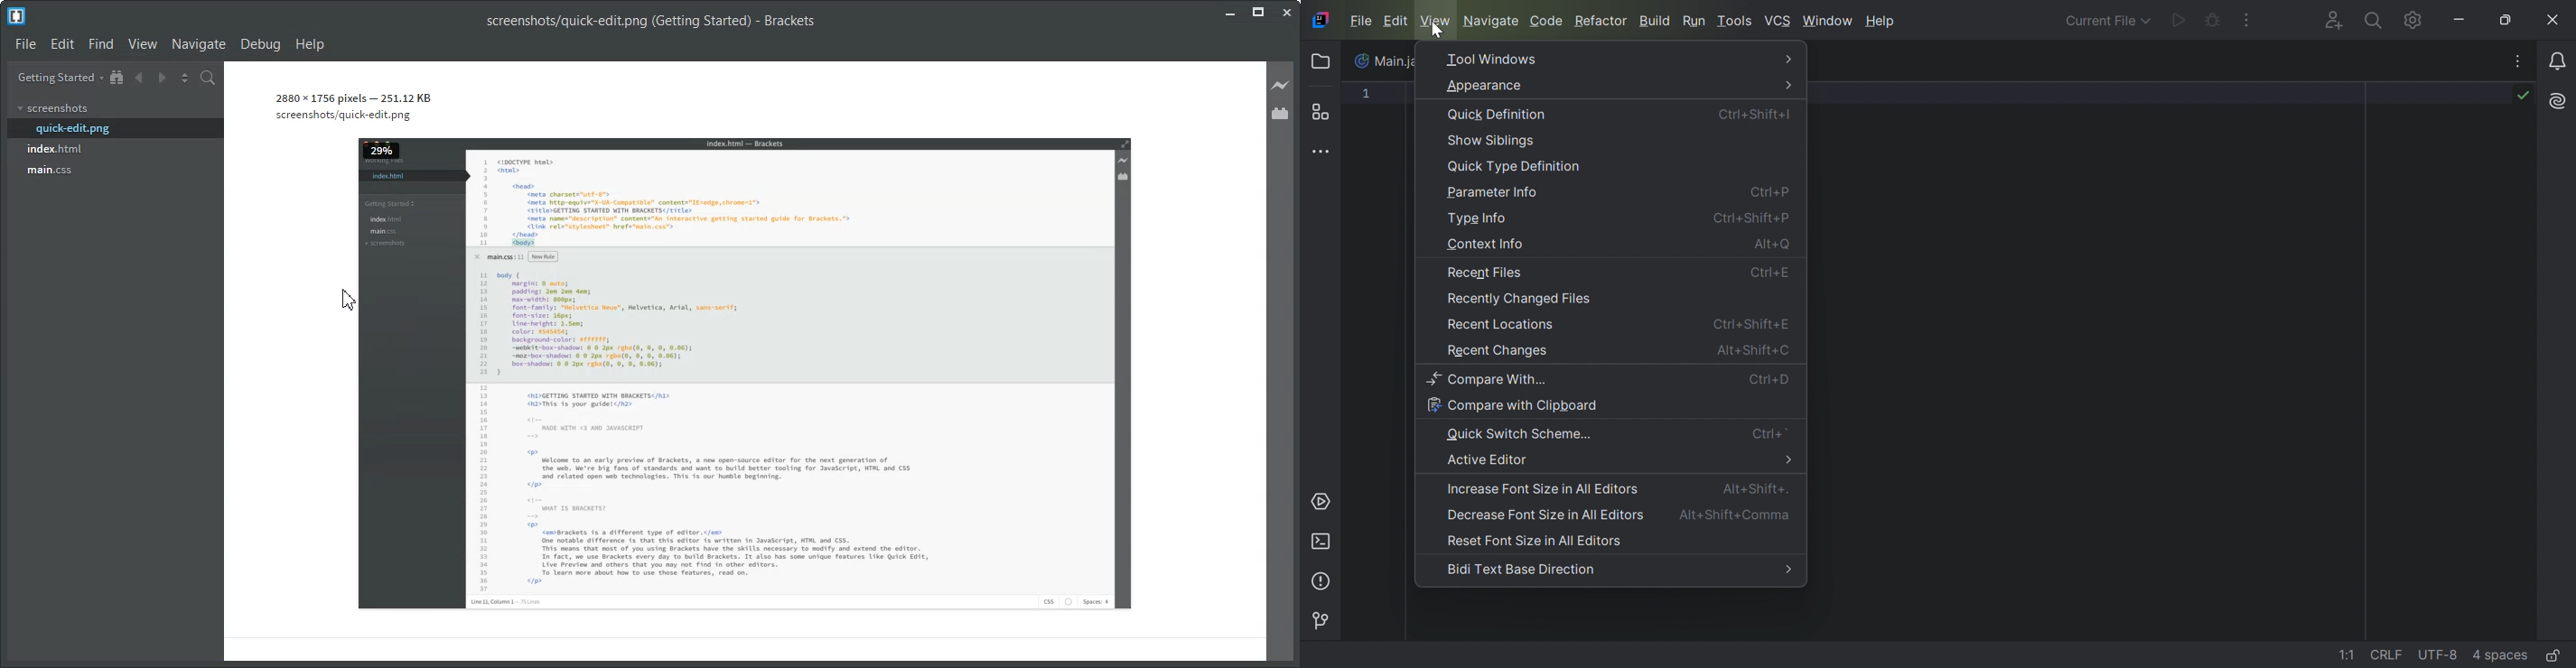 This screenshot has height=672, width=2576. Describe the element at coordinates (1485, 246) in the screenshot. I see `Context Info` at that location.